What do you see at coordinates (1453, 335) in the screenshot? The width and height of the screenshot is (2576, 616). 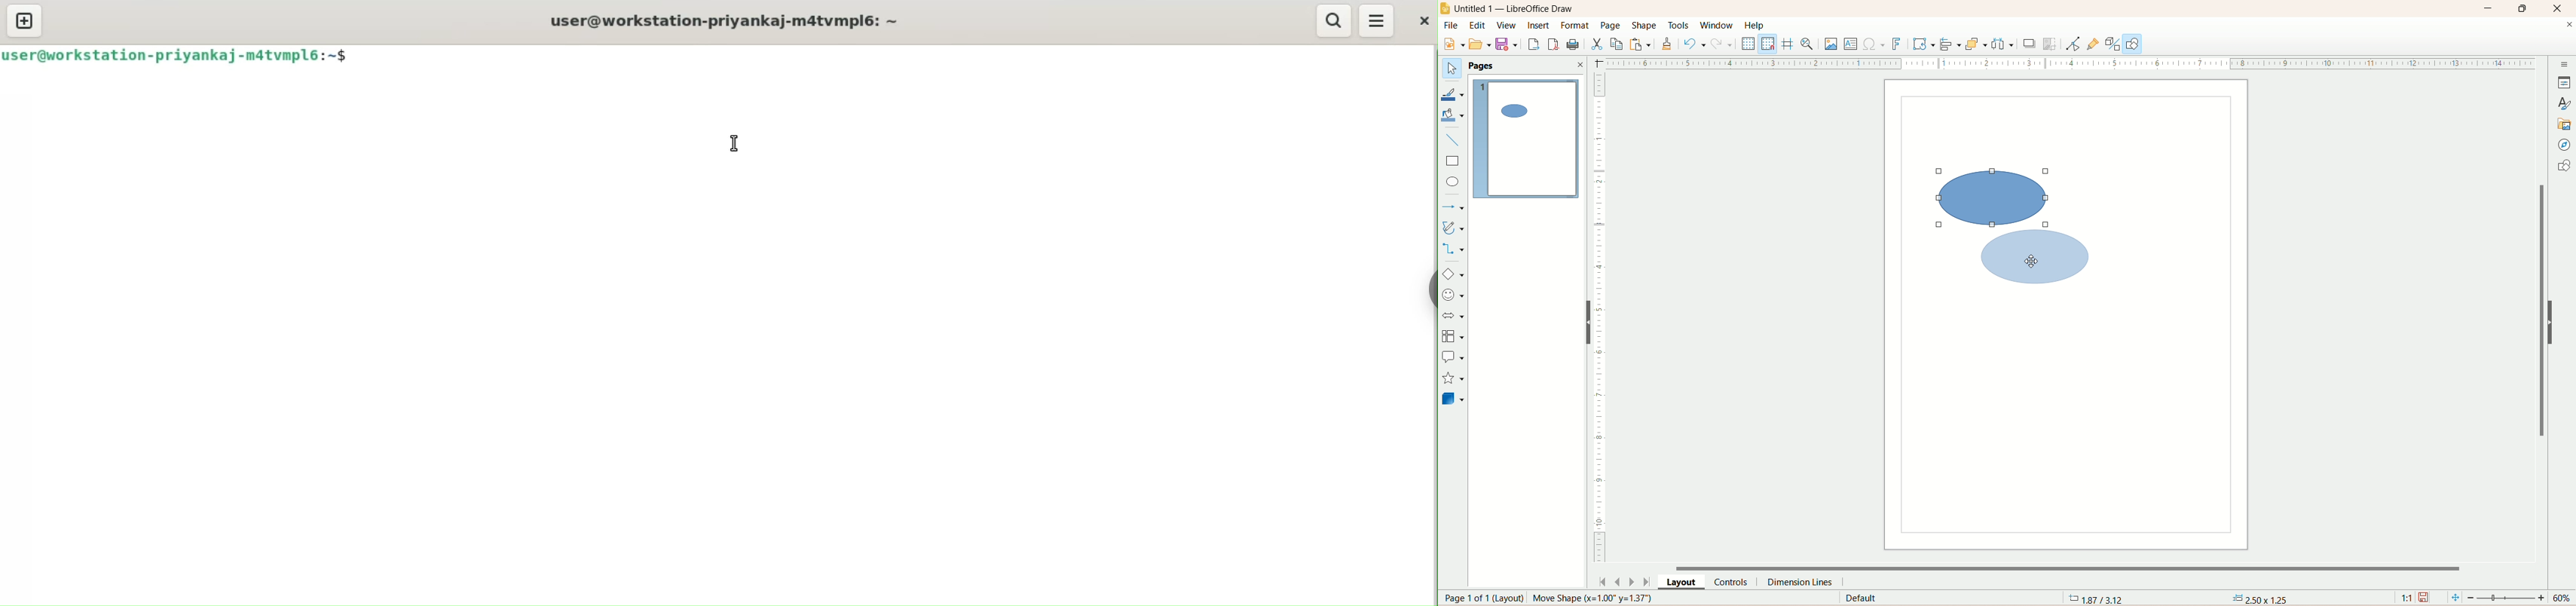 I see `flowchart` at bounding box center [1453, 335].